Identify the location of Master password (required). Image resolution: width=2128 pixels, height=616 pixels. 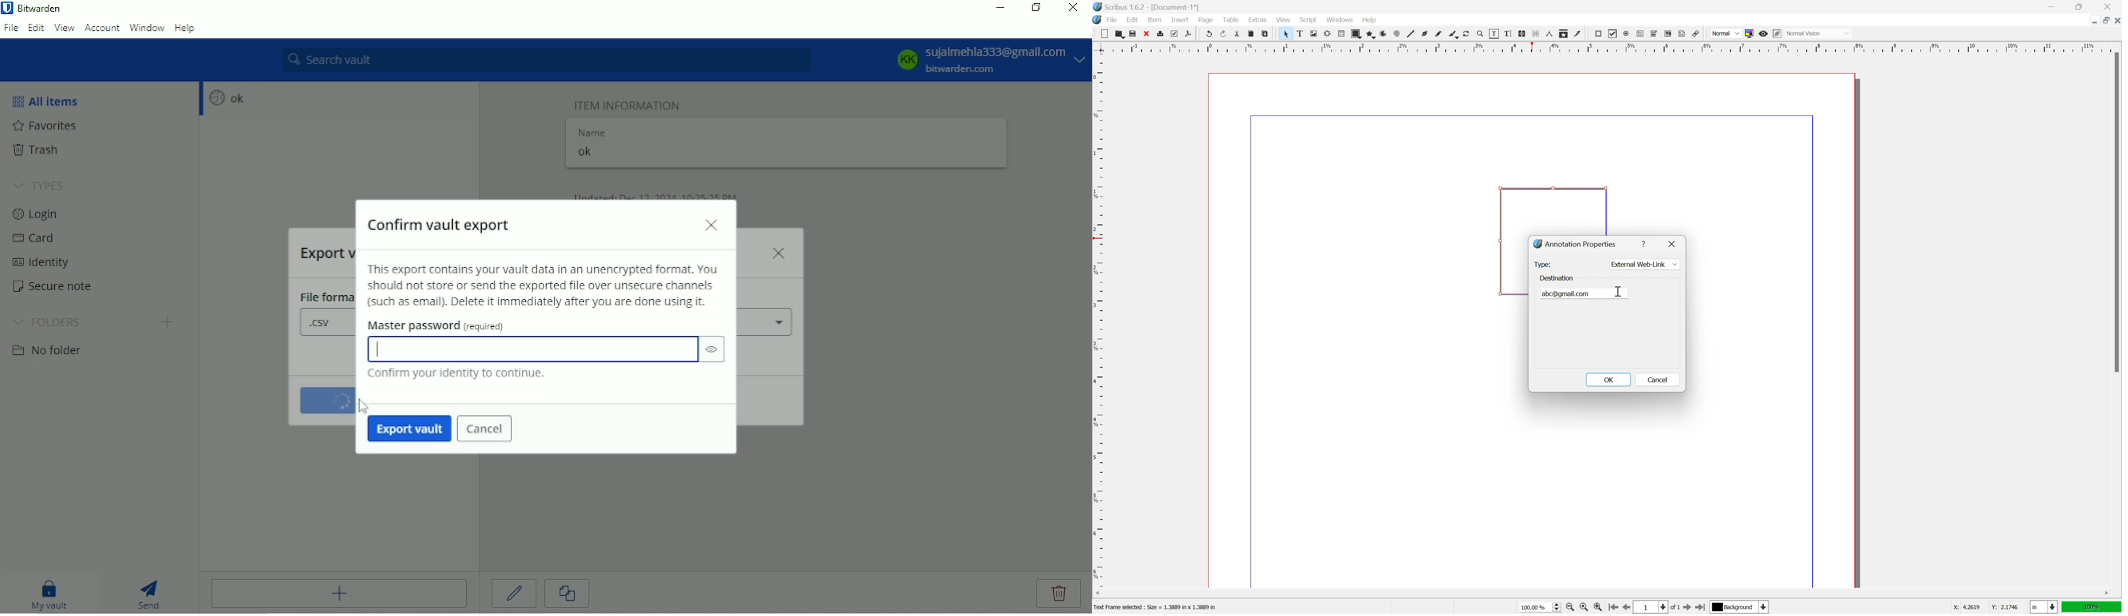
(444, 328).